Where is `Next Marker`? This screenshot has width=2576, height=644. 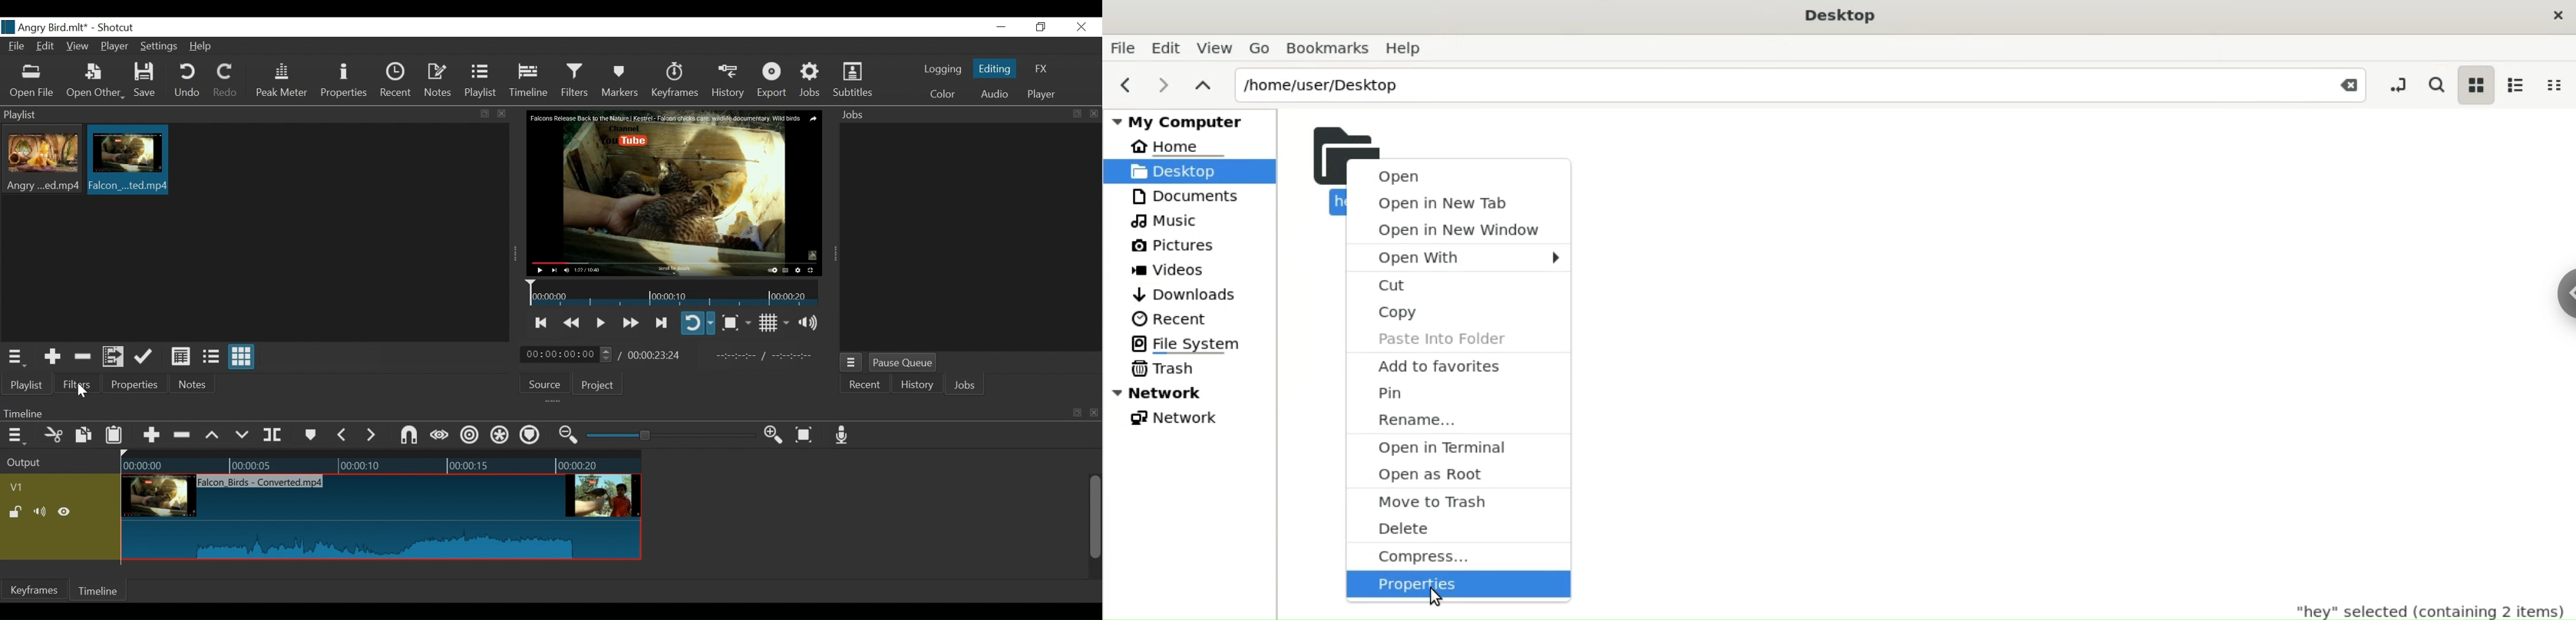 Next Marker is located at coordinates (373, 435).